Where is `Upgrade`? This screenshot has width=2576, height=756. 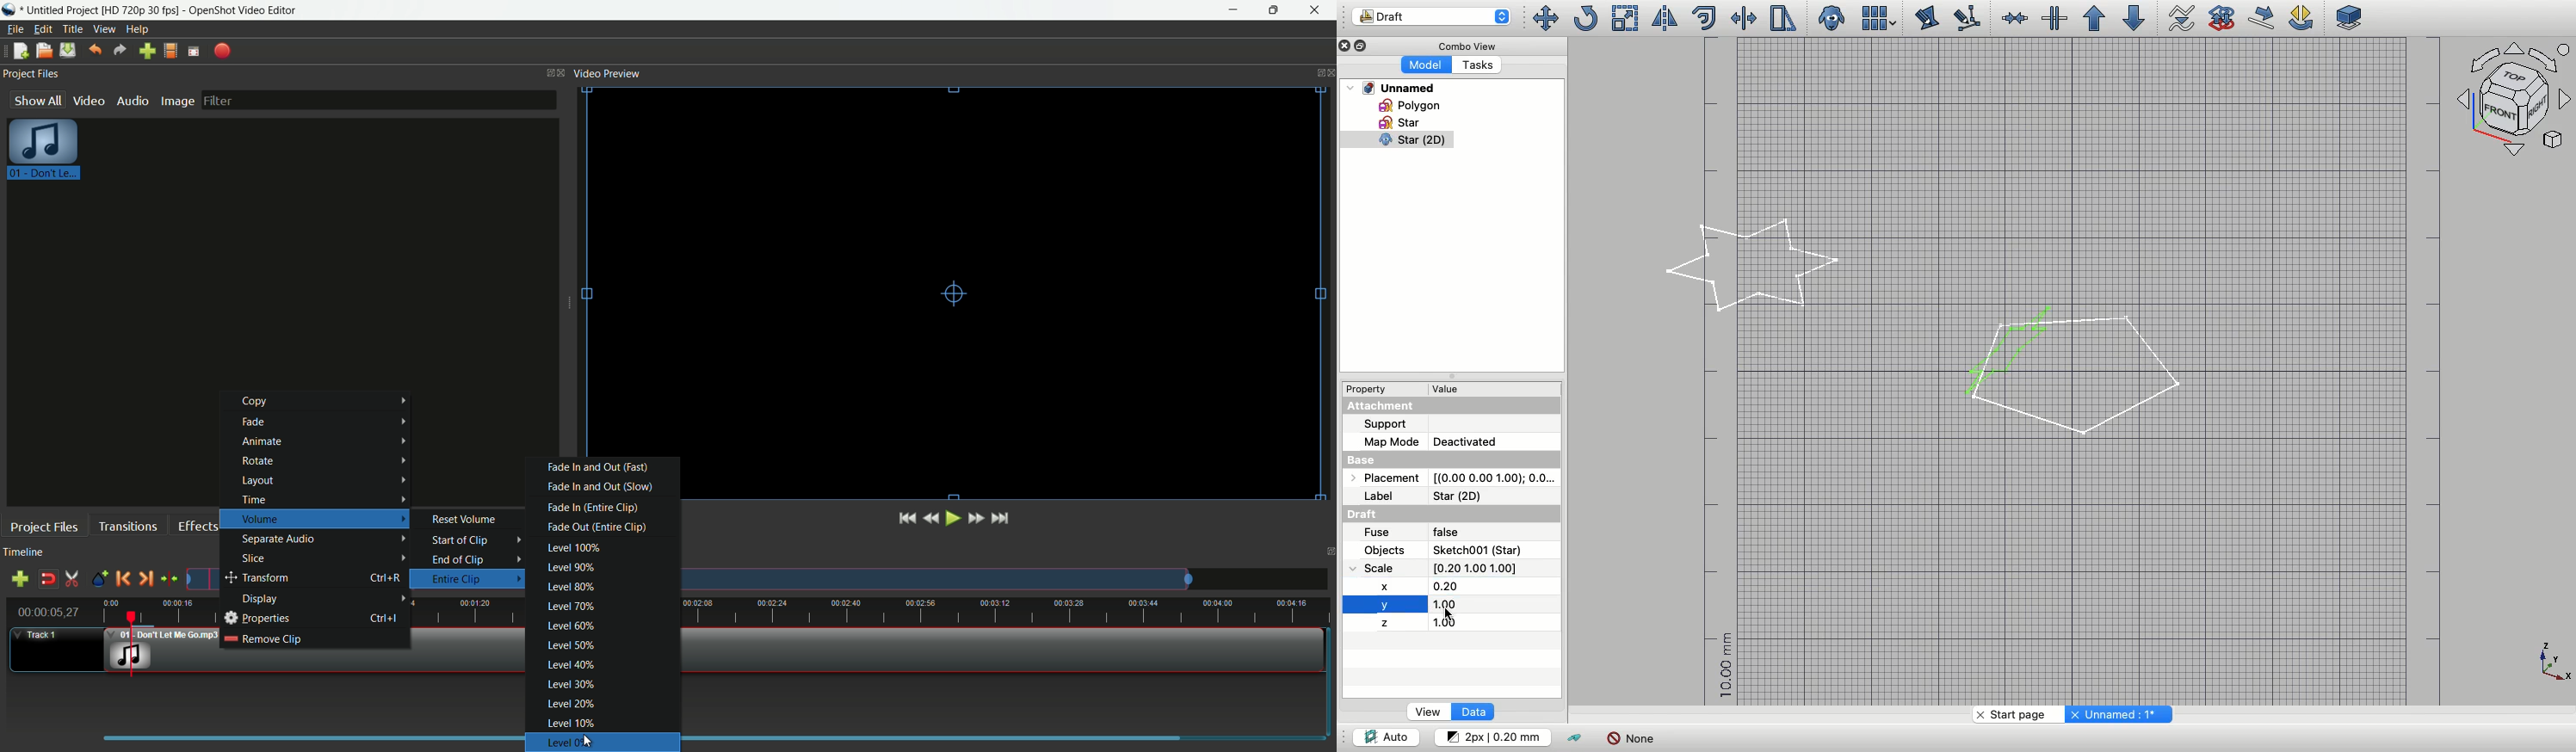 Upgrade is located at coordinates (2094, 19).